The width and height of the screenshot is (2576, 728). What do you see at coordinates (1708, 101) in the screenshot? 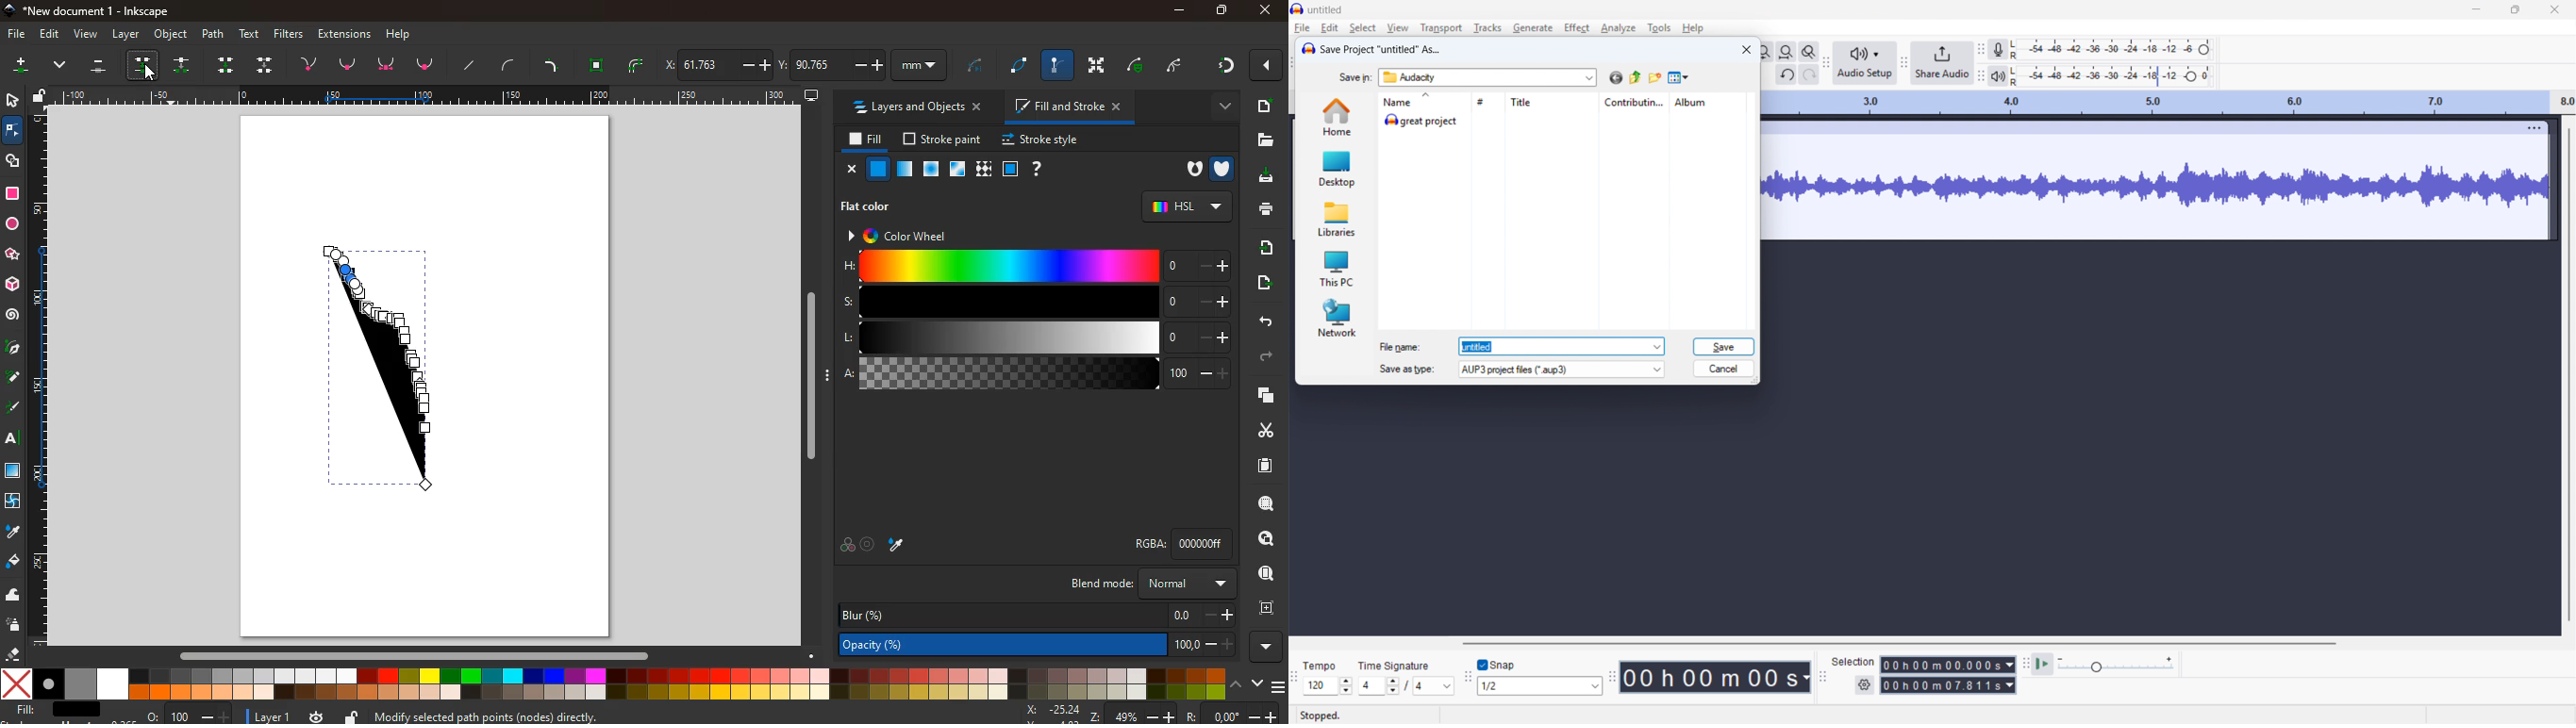
I see `album` at bounding box center [1708, 101].